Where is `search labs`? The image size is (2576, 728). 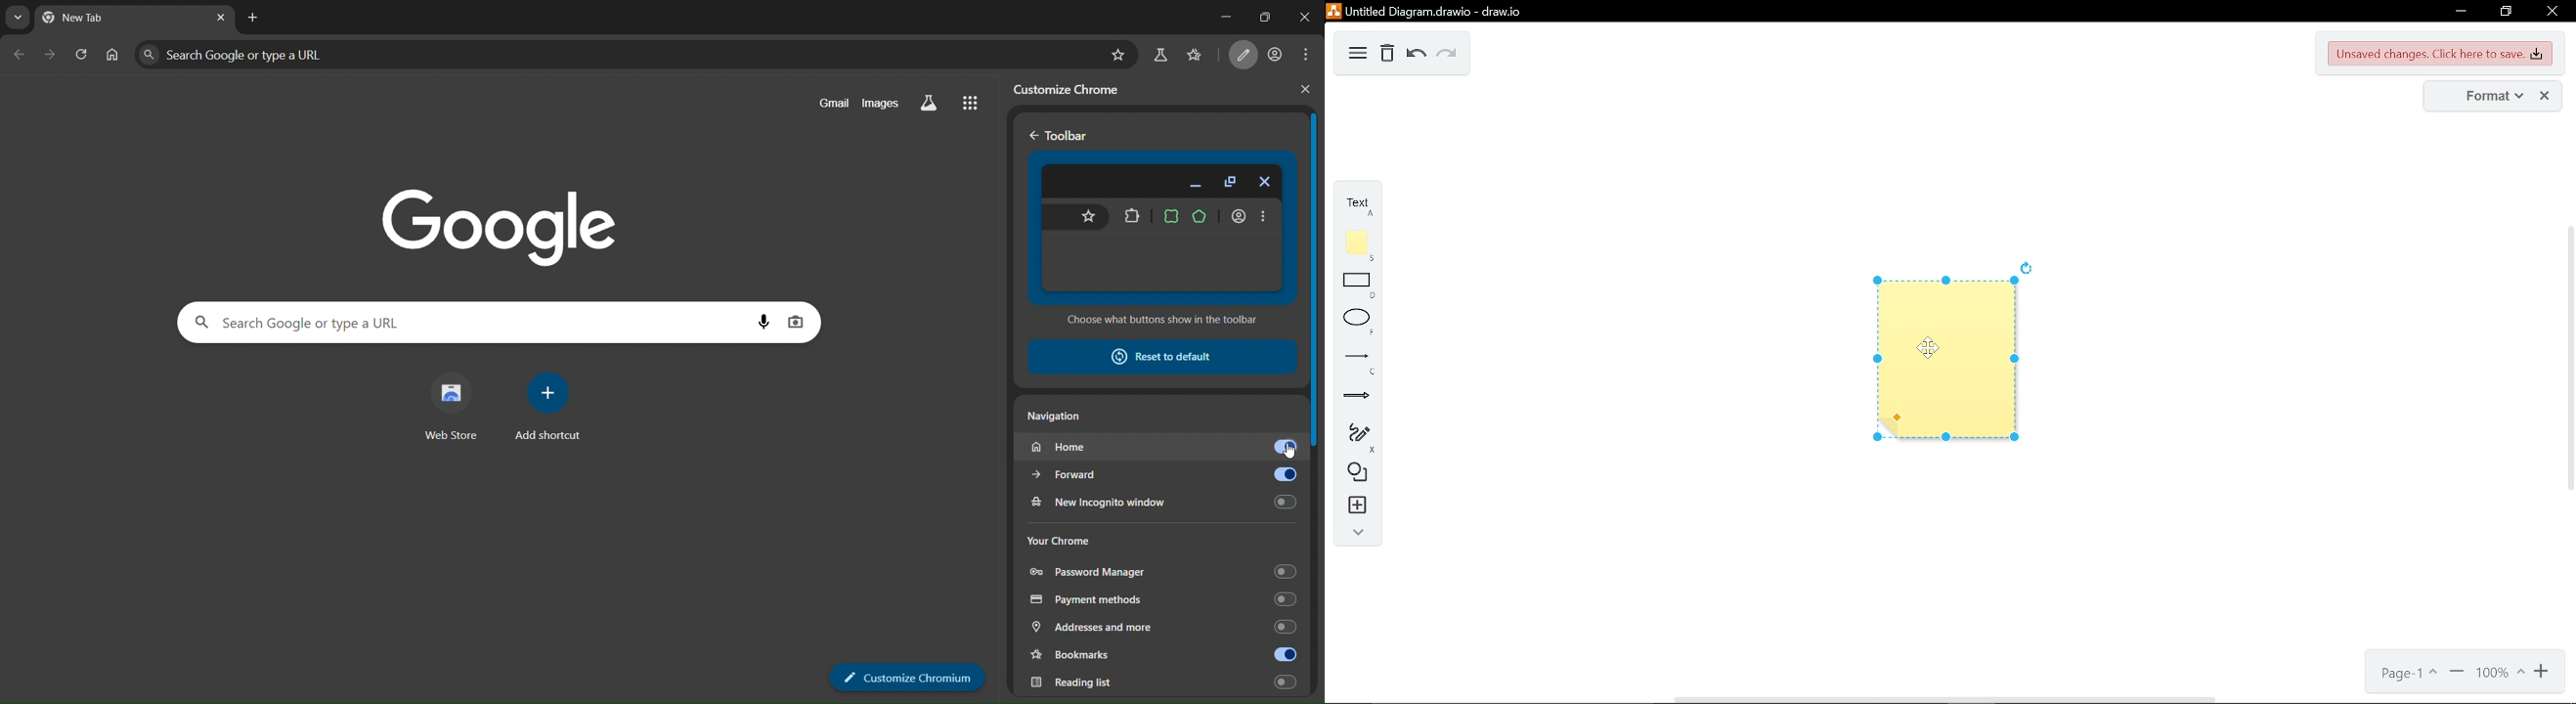
search labs is located at coordinates (936, 104).